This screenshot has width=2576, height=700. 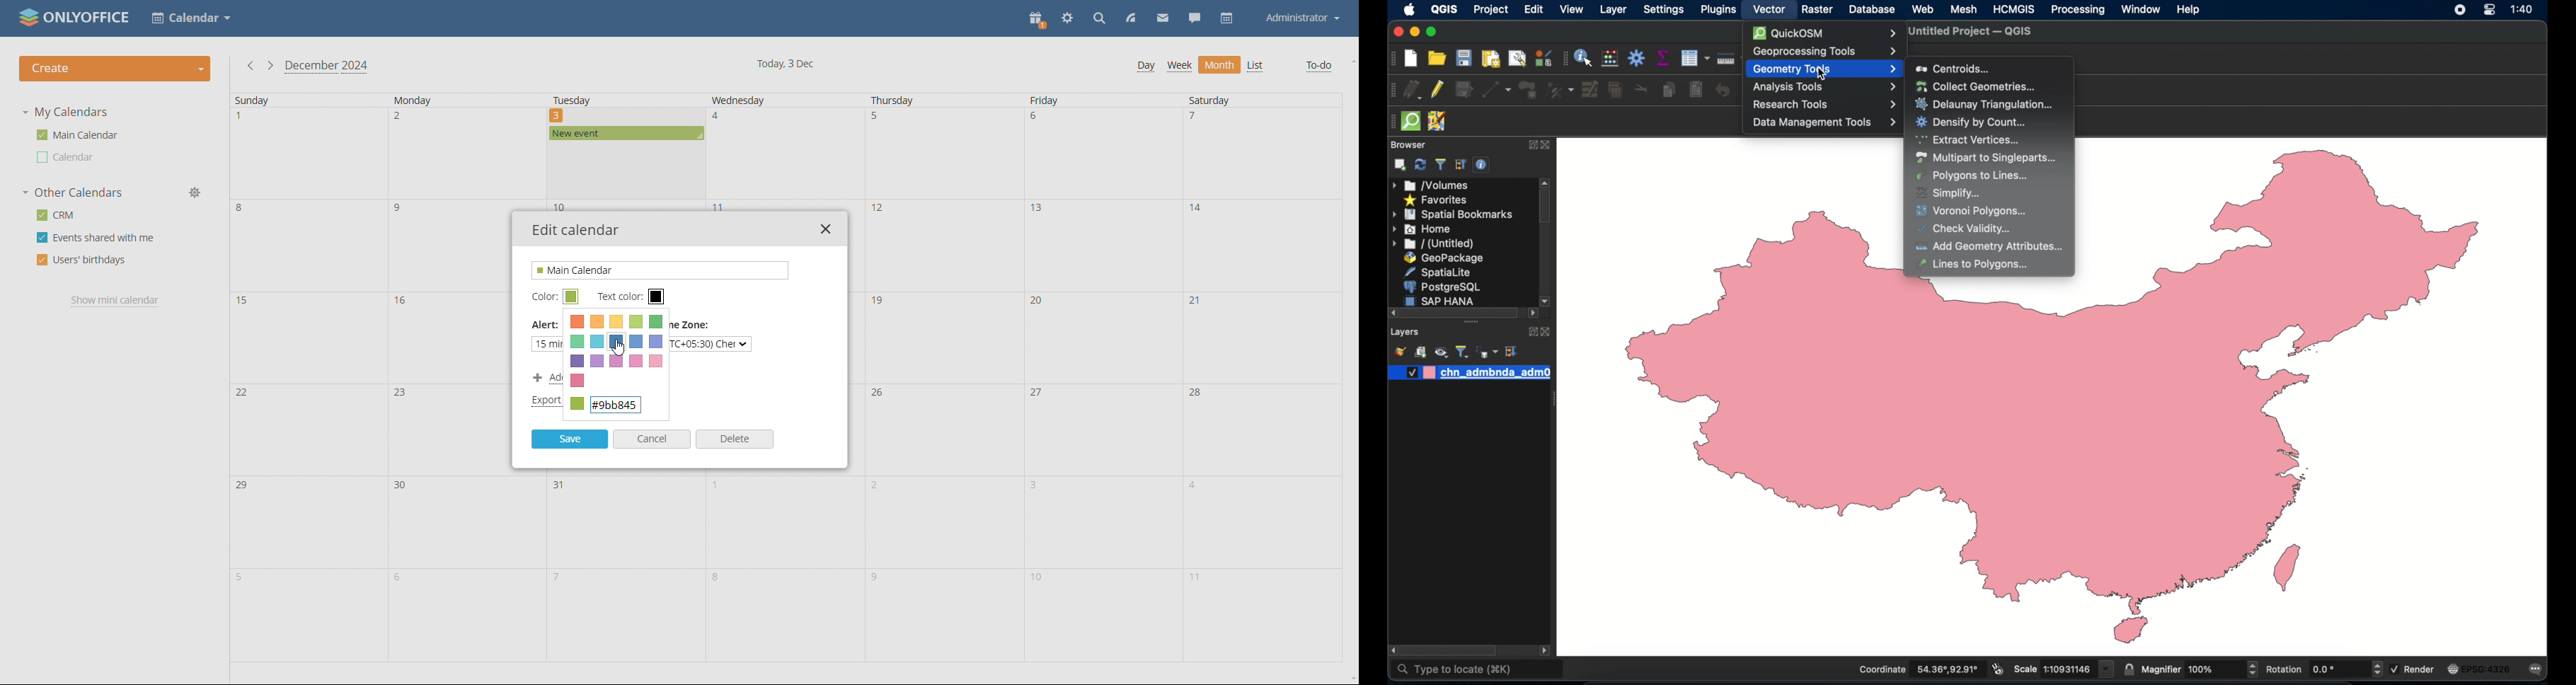 I want to click on date, so click(x=1263, y=616).